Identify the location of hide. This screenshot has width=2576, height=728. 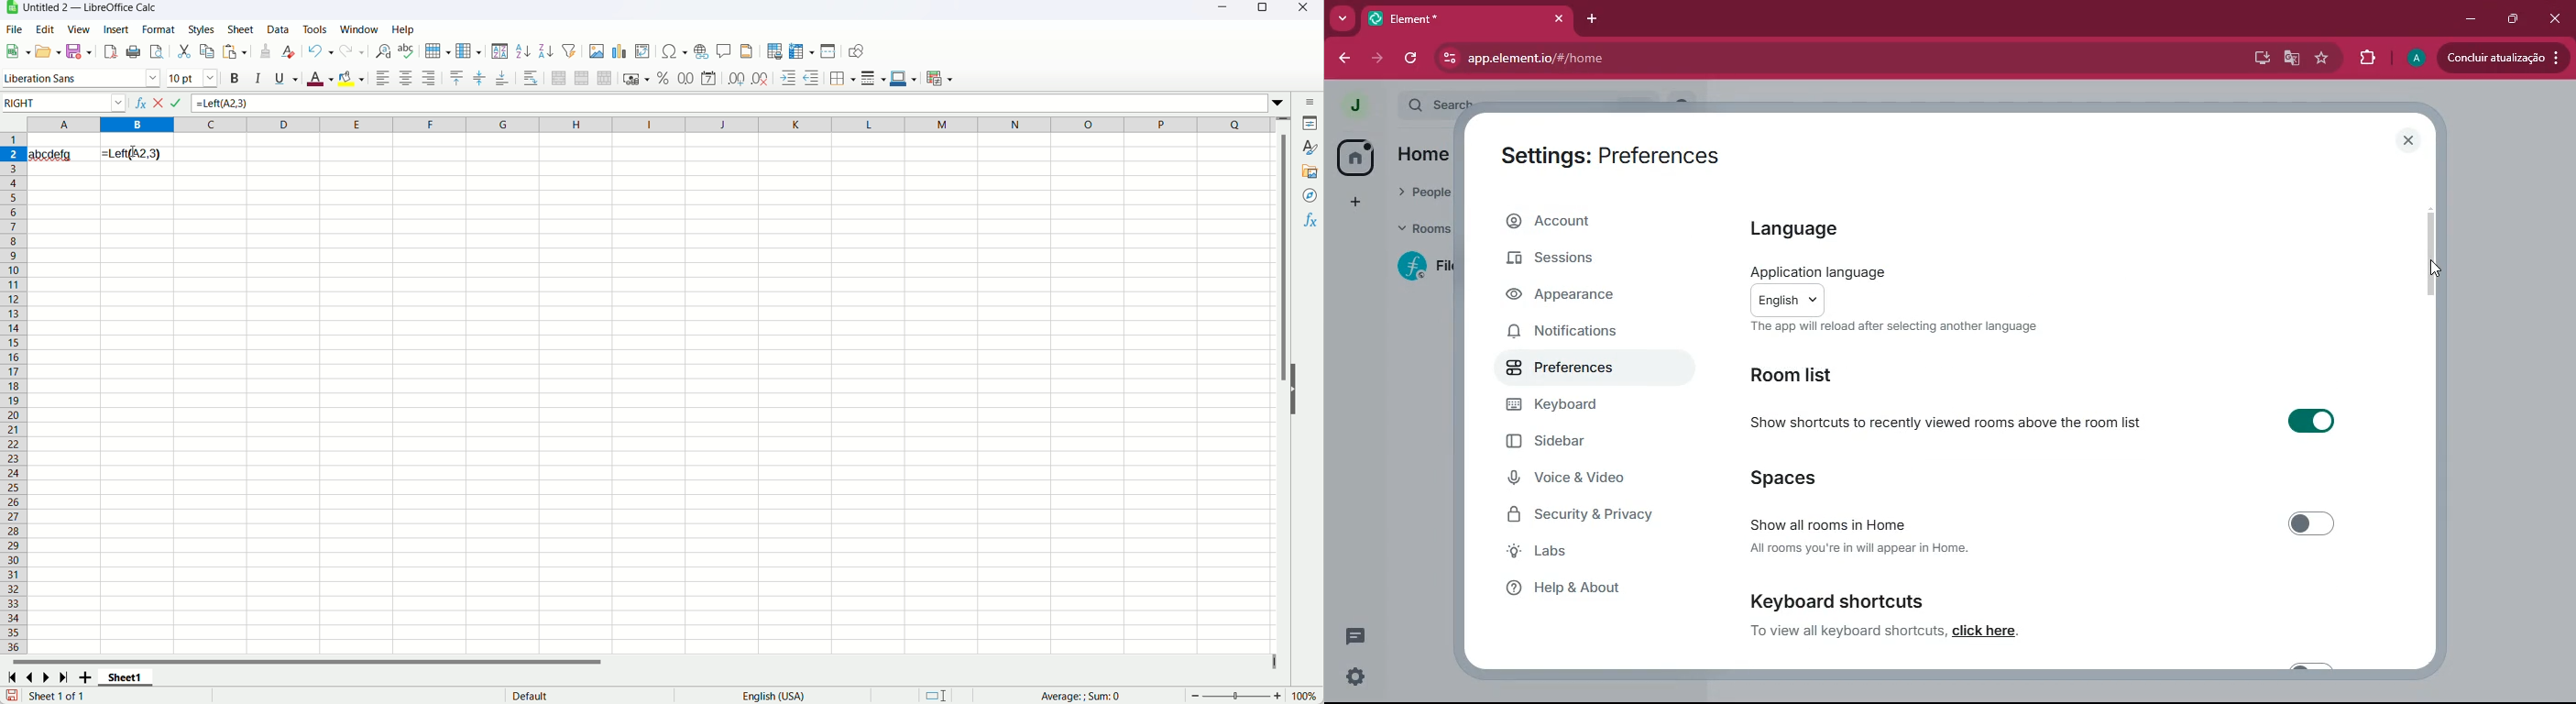
(1294, 389).